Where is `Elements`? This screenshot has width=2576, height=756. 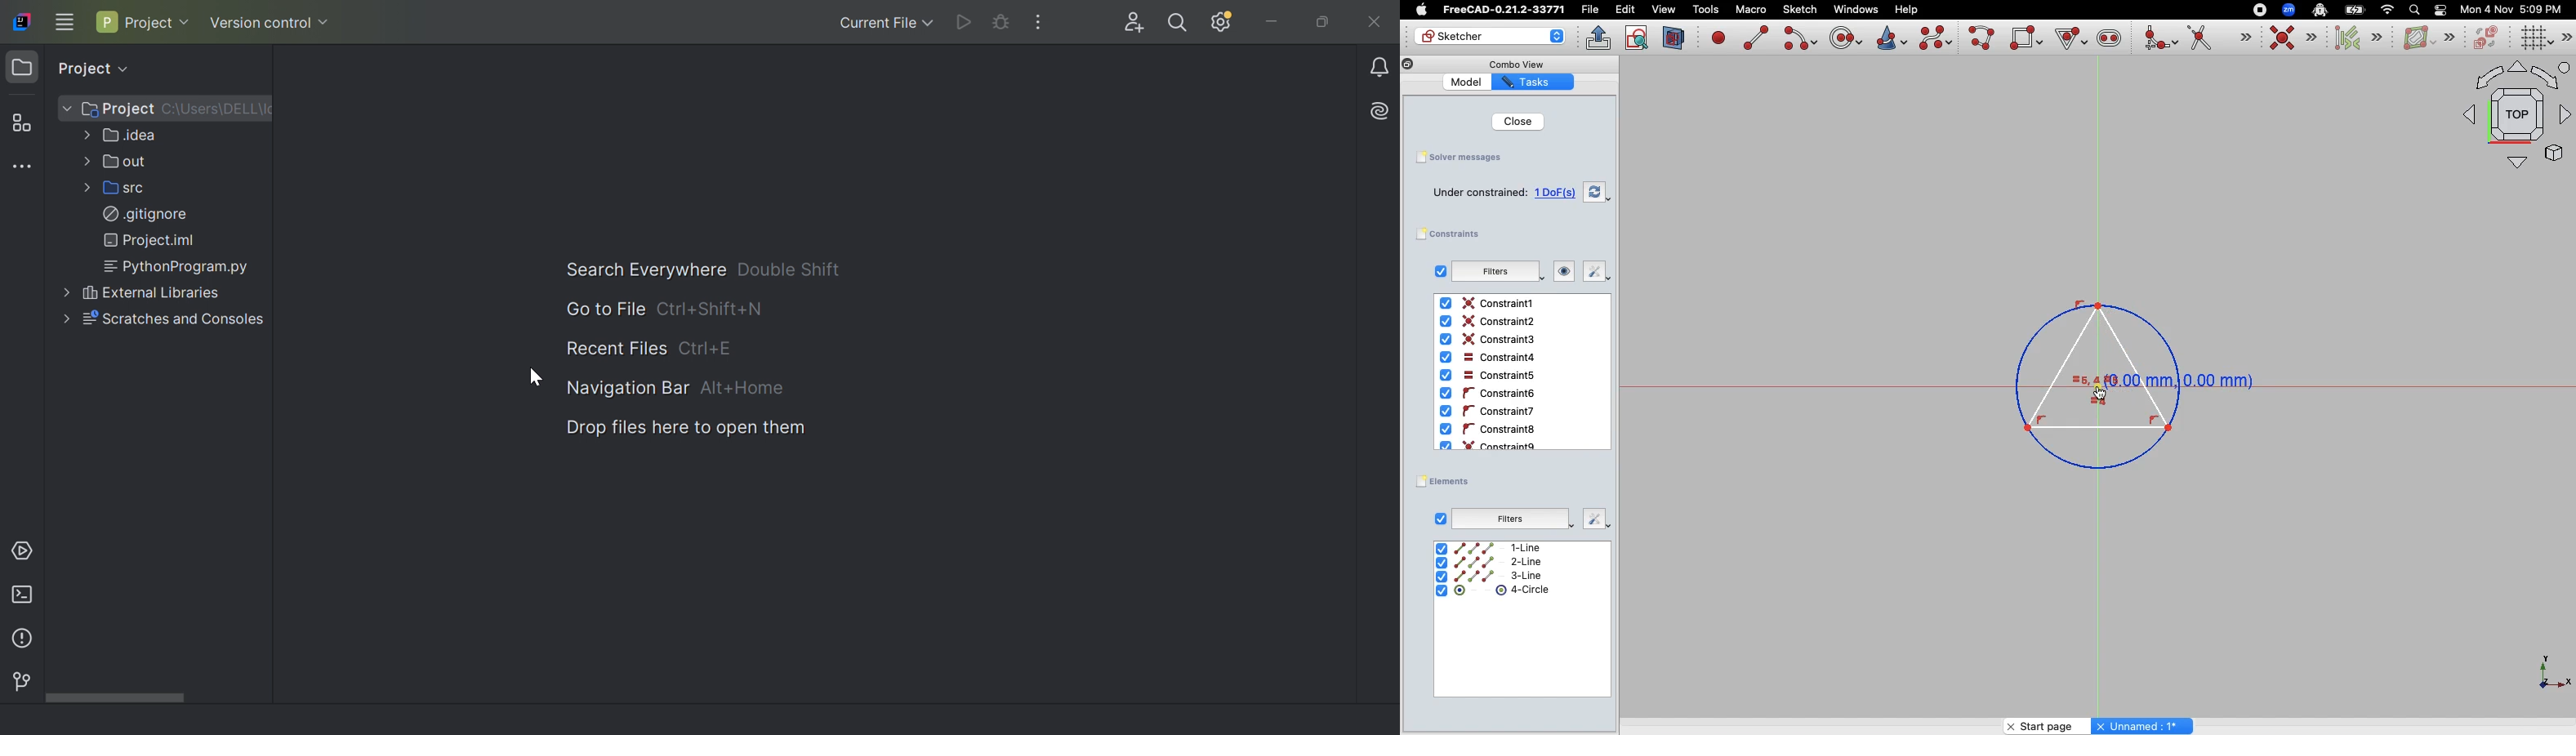
Elements is located at coordinates (1447, 481).